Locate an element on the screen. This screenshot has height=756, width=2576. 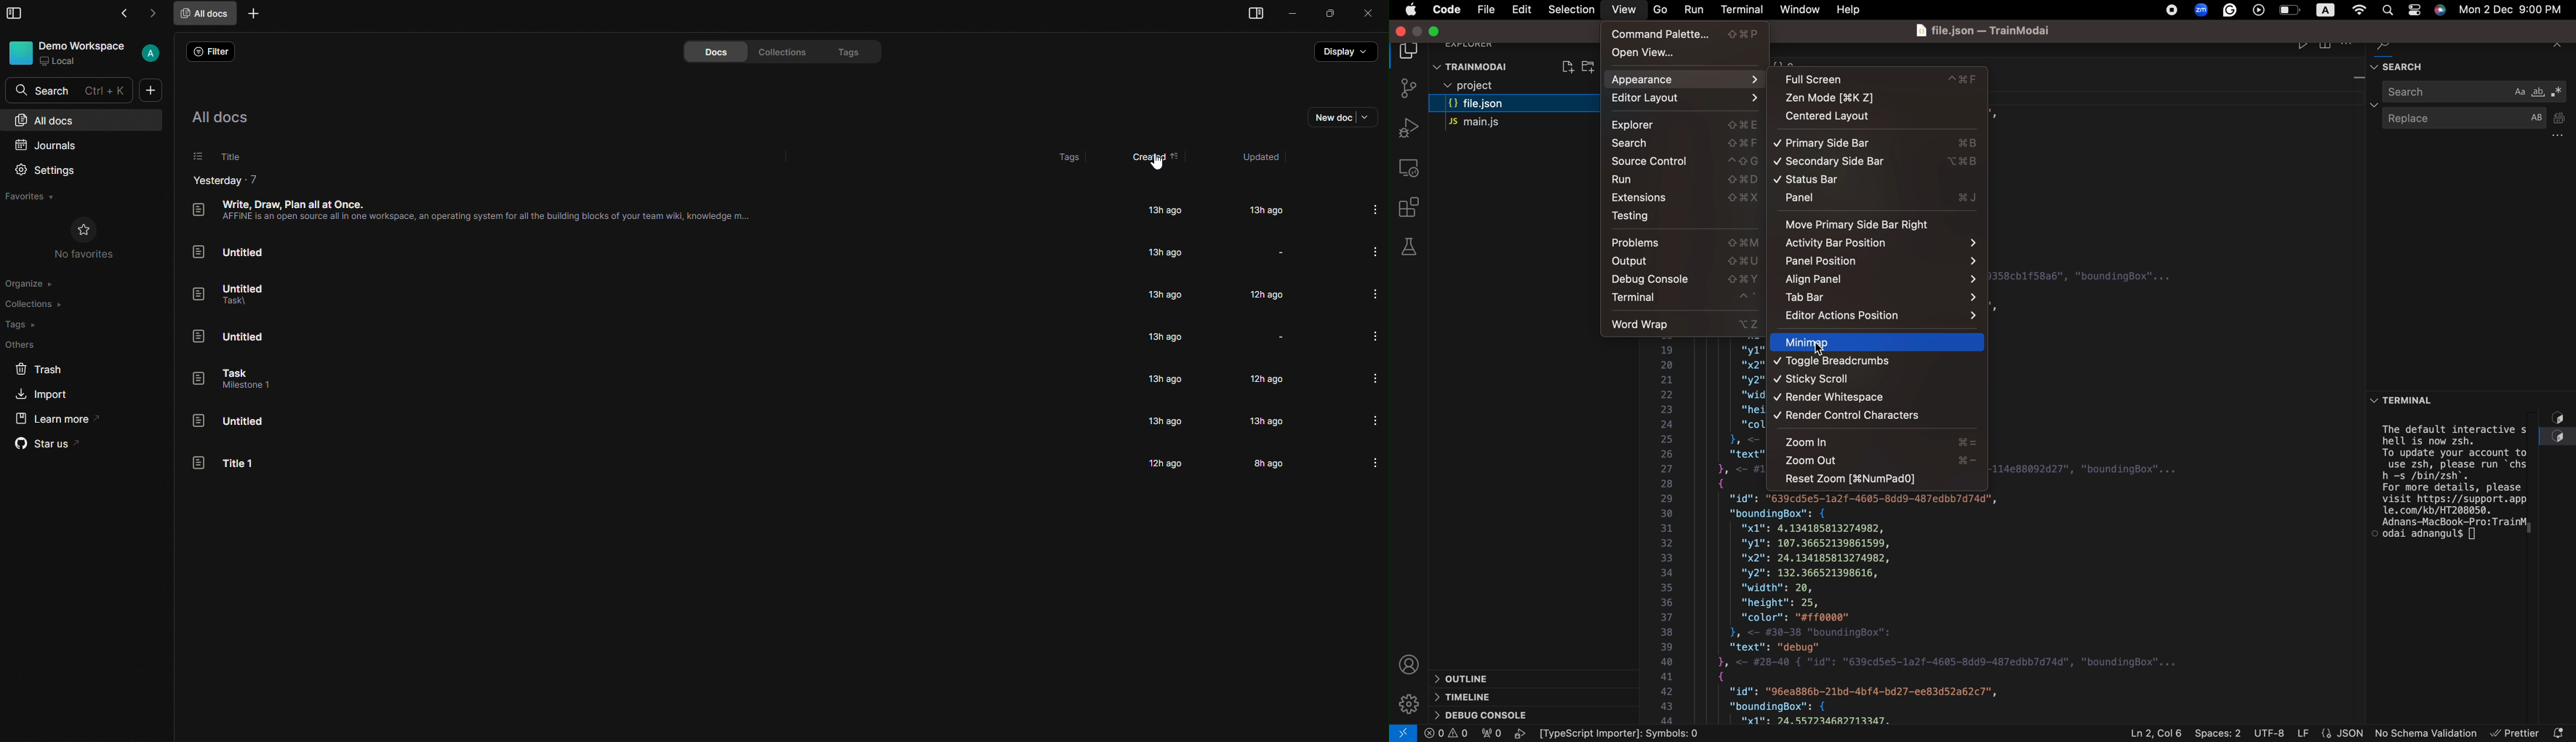
centered layout is located at coordinates (1876, 115).